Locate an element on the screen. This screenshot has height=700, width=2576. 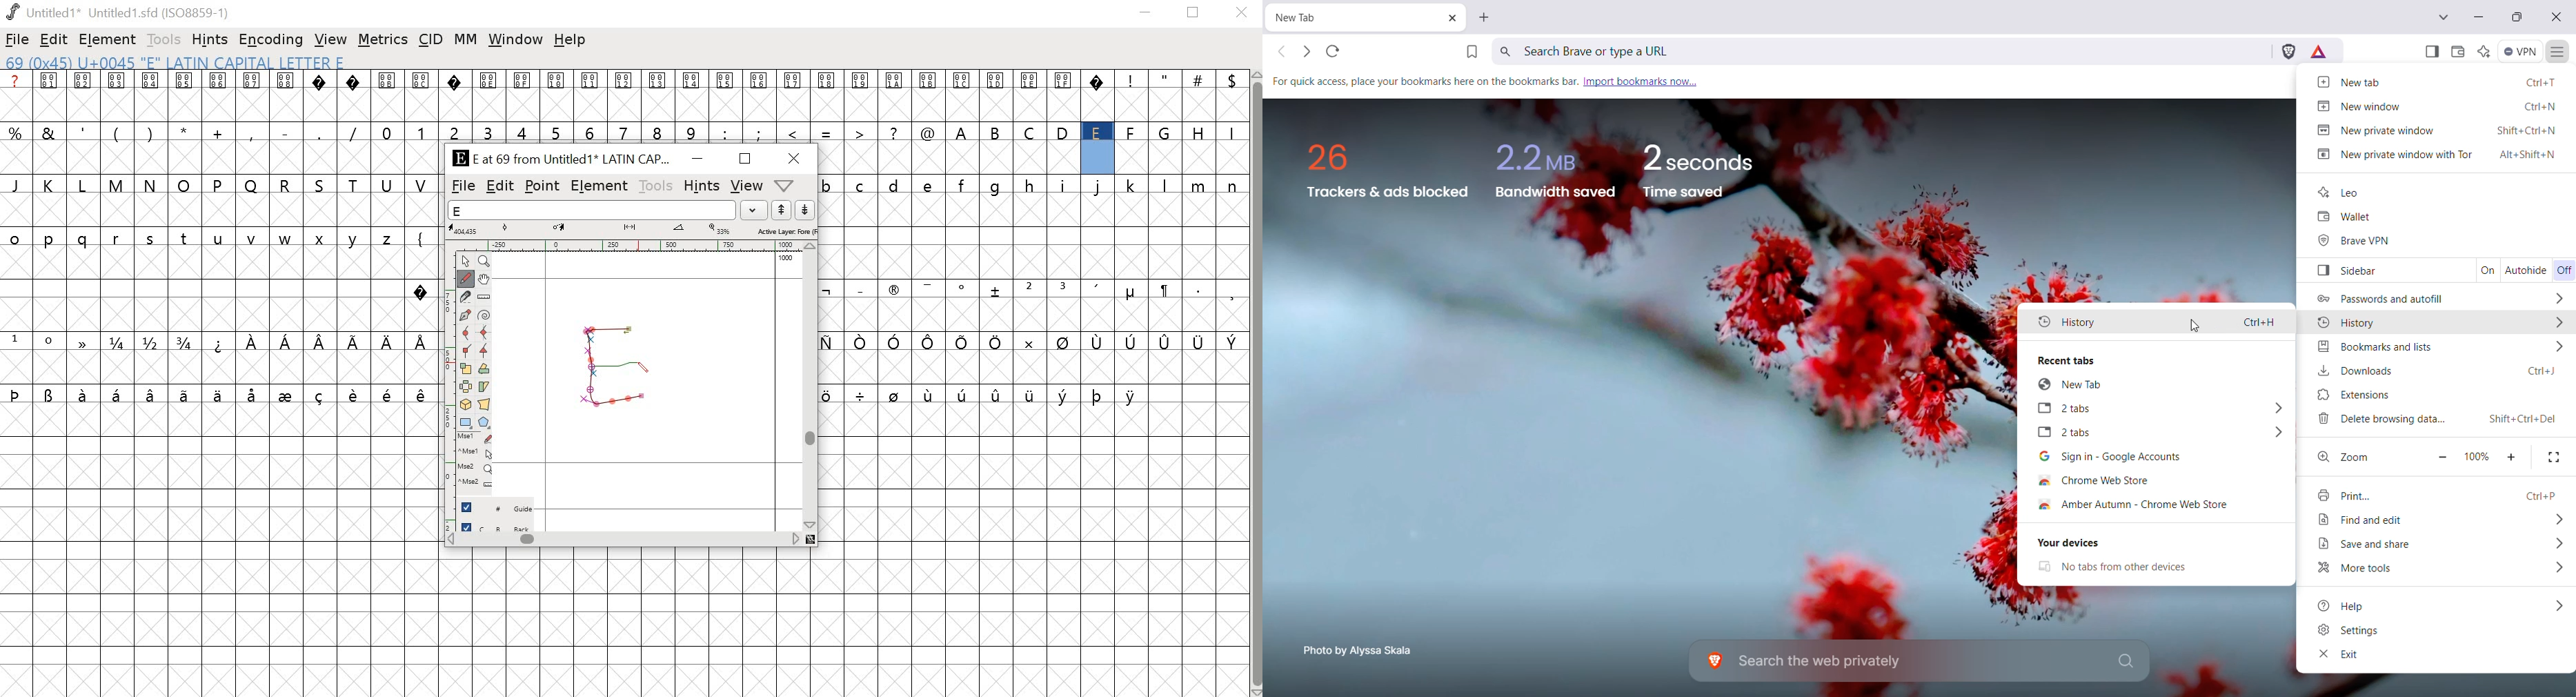
file is located at coordinates (17, 41).